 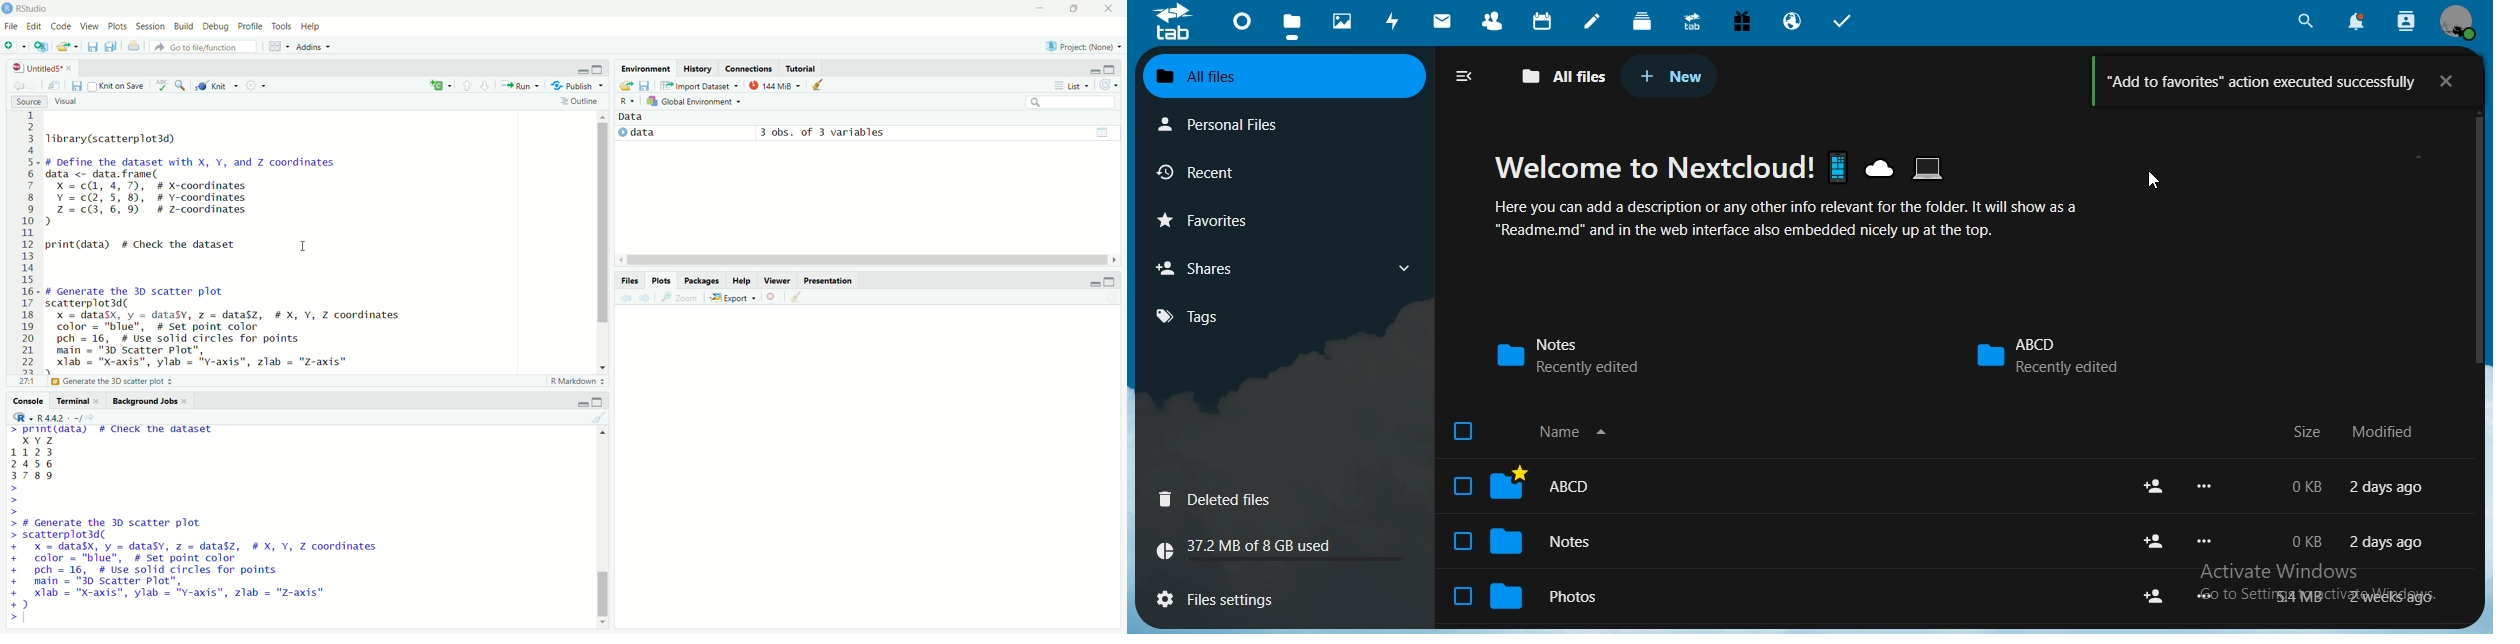 What do you see at coordinates (183, 86) in the screenshot?
I see `Find/Replace` at bounding box center [183, 86].